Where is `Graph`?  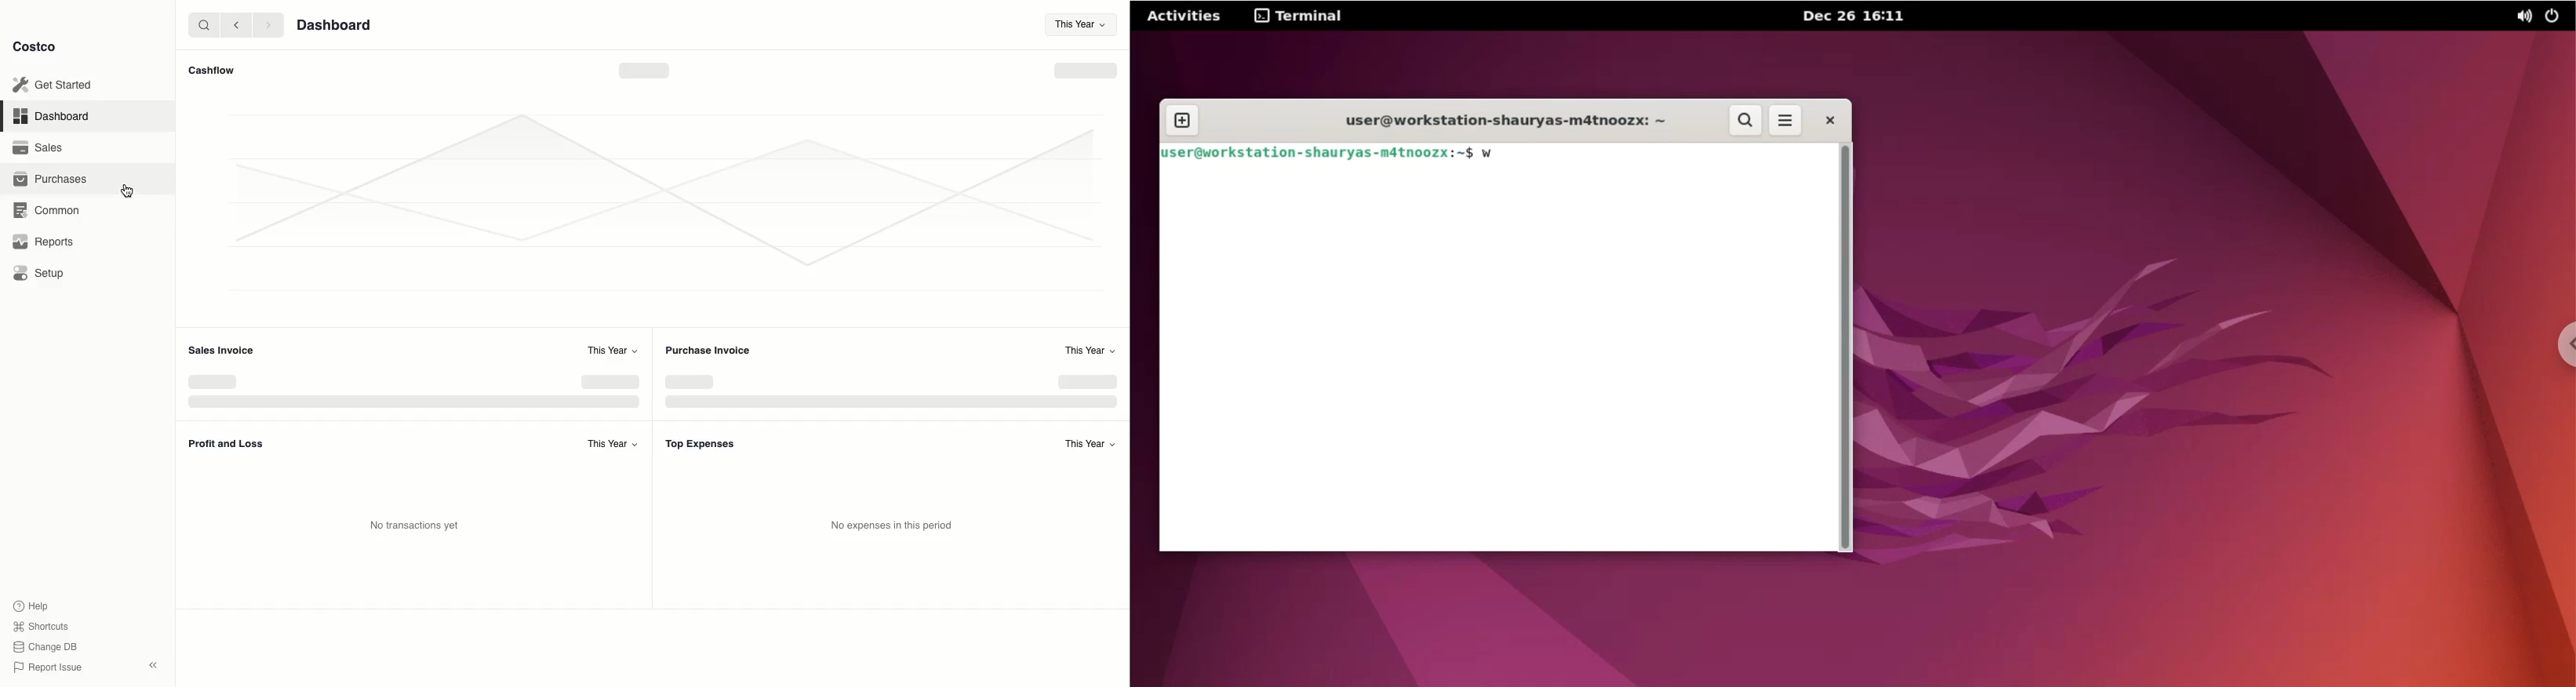 Graph is located at coordinates (653, 205).